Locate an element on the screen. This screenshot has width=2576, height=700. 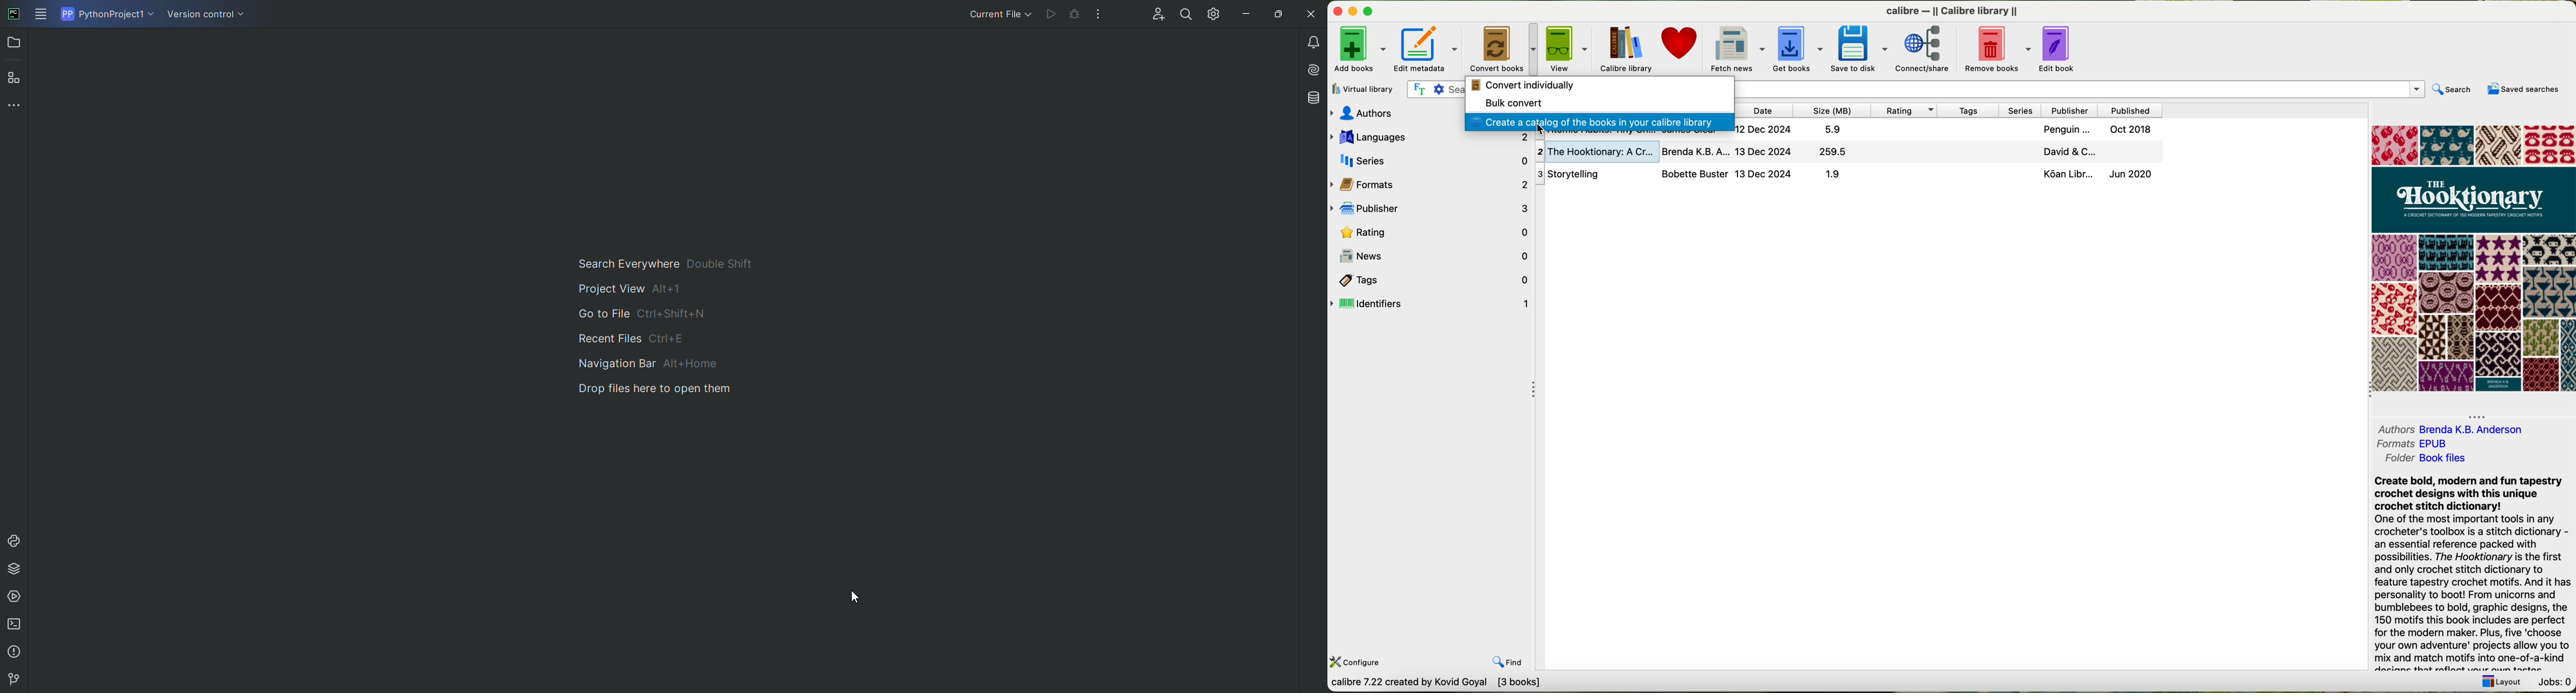
maximize Calibre is located at coordinates (1370, 9).